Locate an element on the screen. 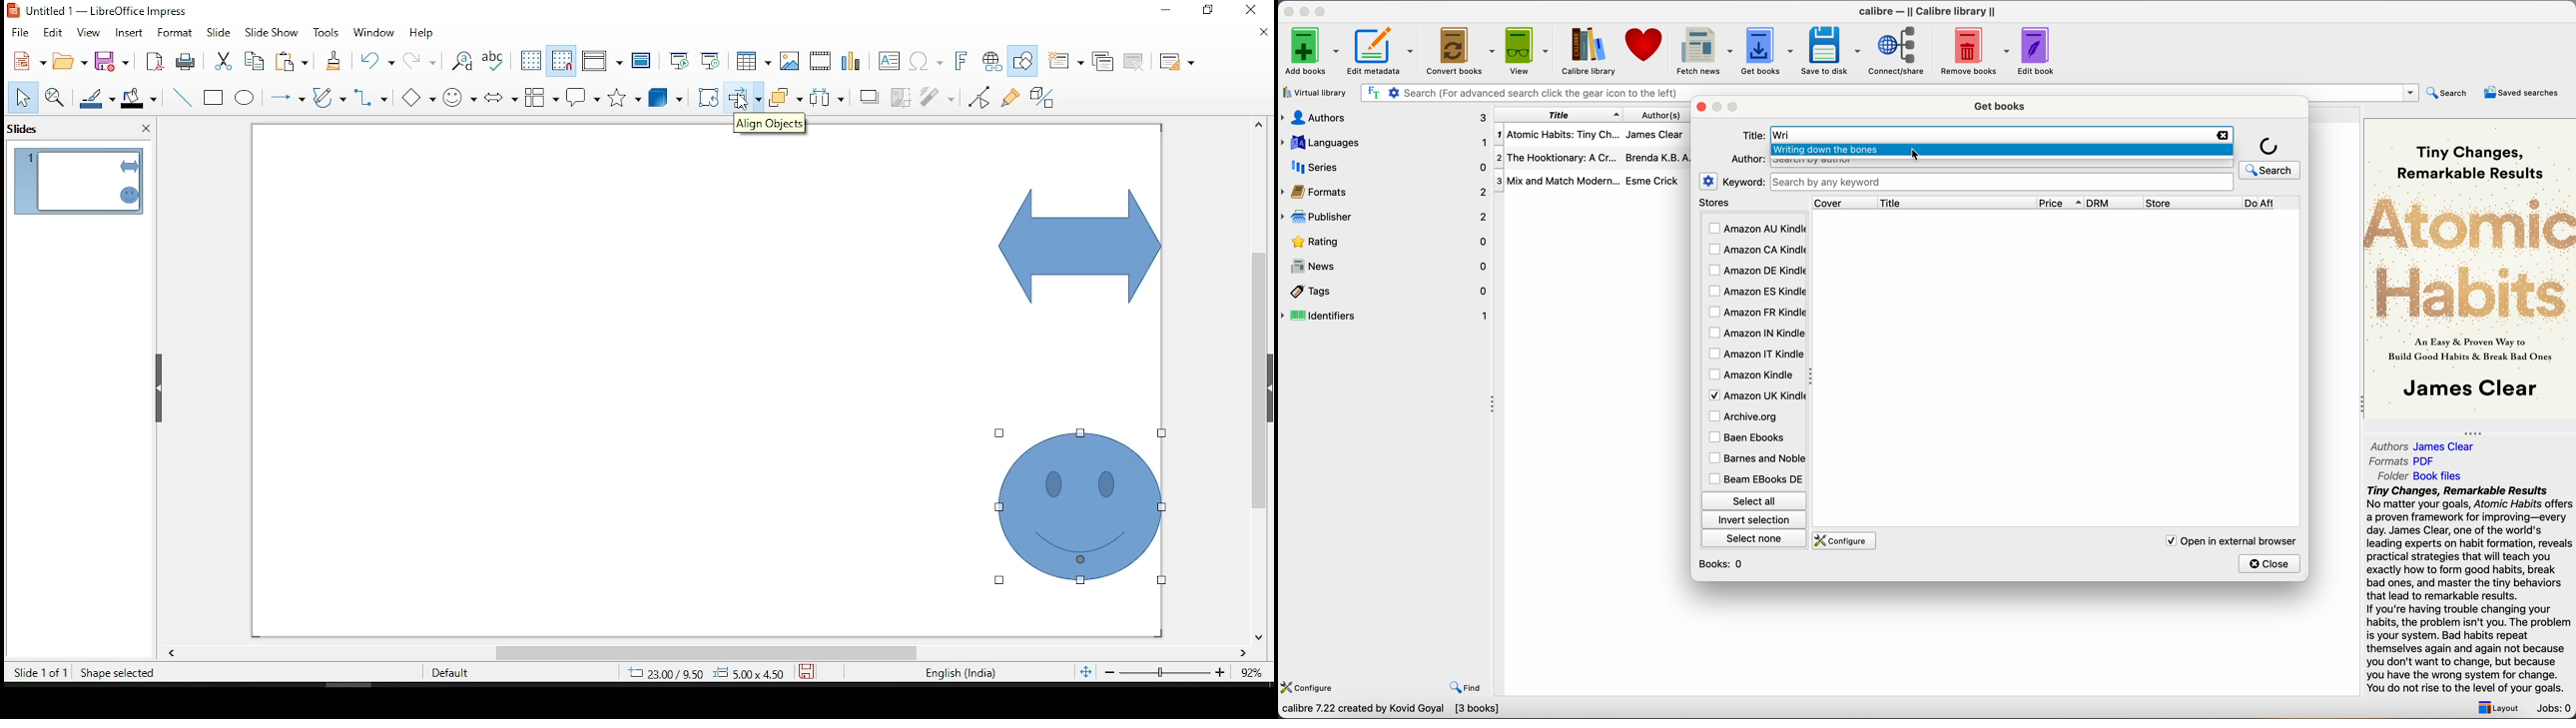 The image size is (2576, 728). display grid is located at coordinates (530, 62).